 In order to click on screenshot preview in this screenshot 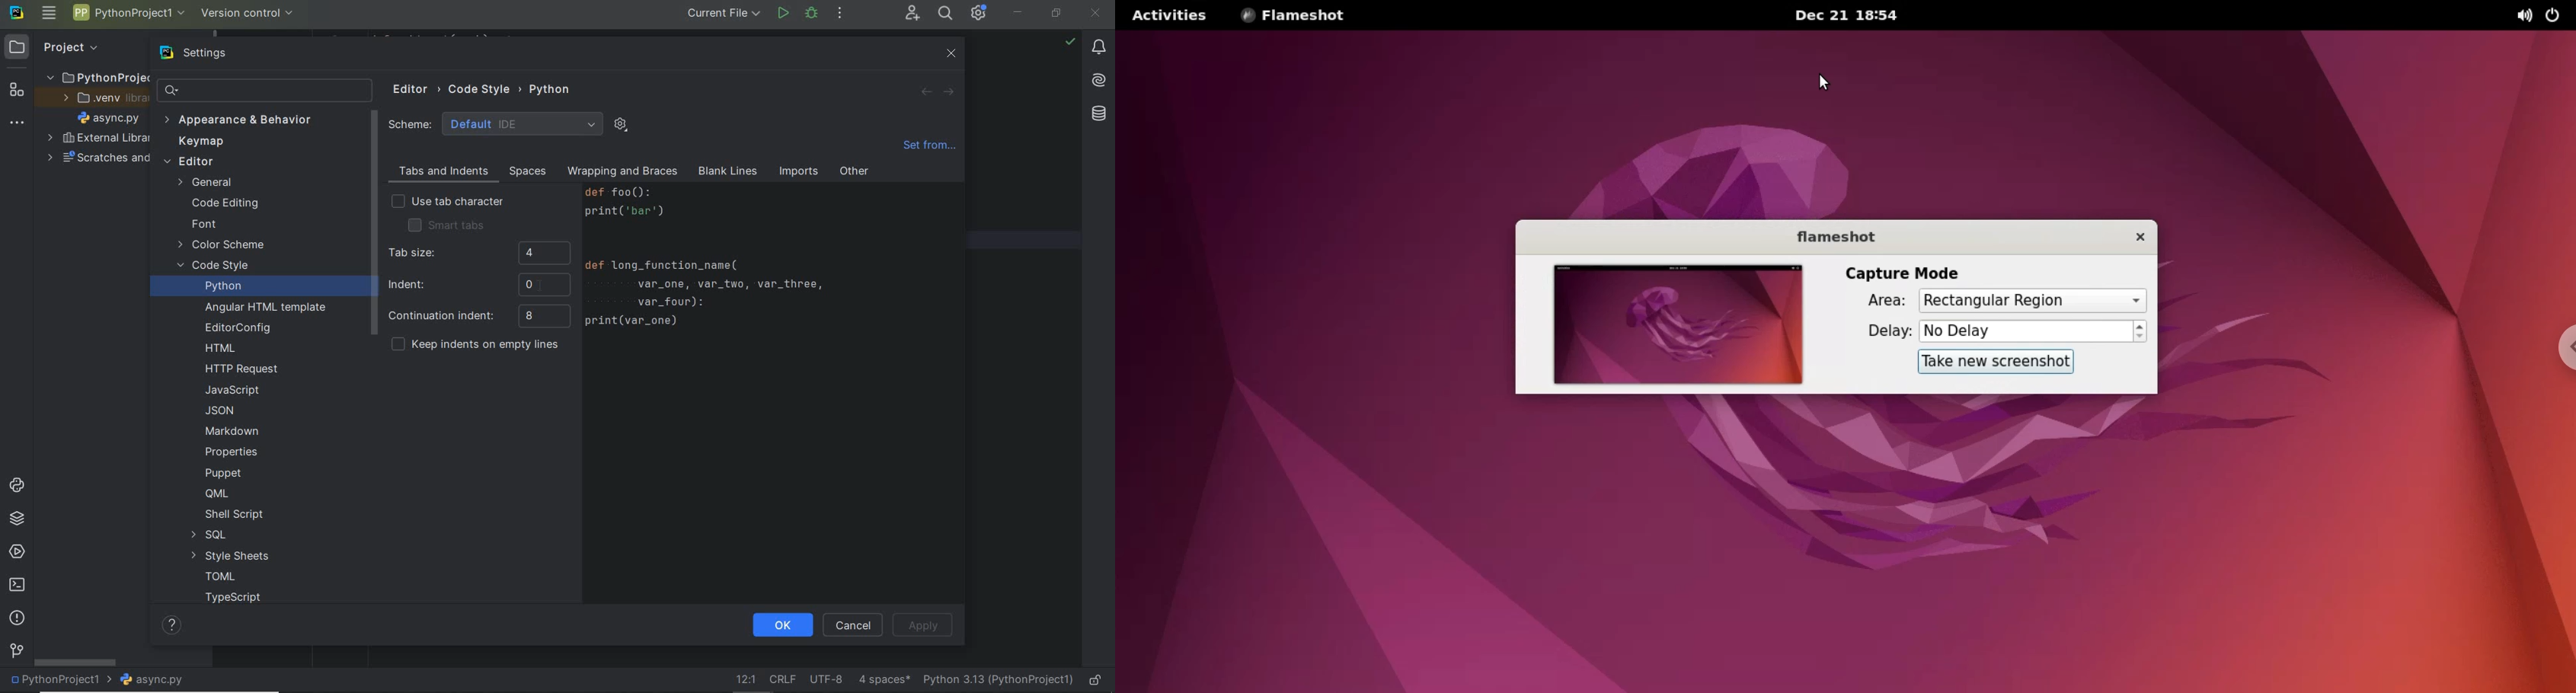, I will do `click(1673, 326)`.